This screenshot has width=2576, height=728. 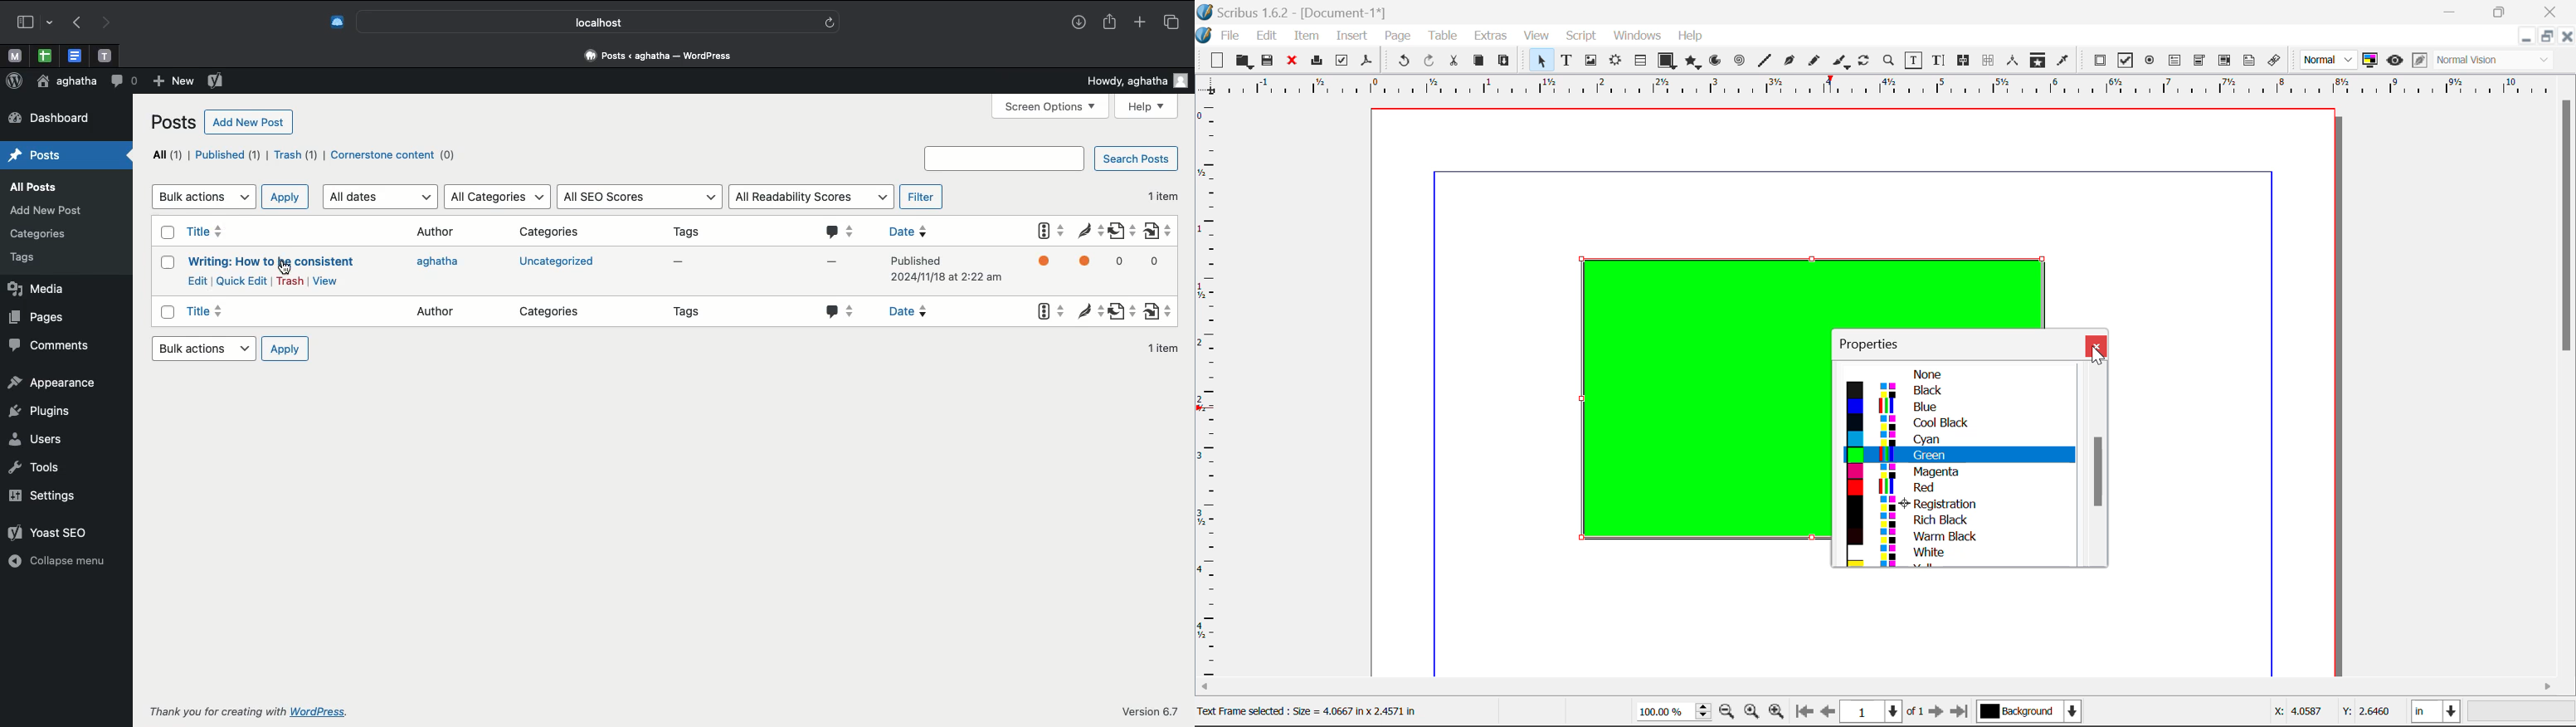 I want to click on Previous page, so click(x=74, y=24).